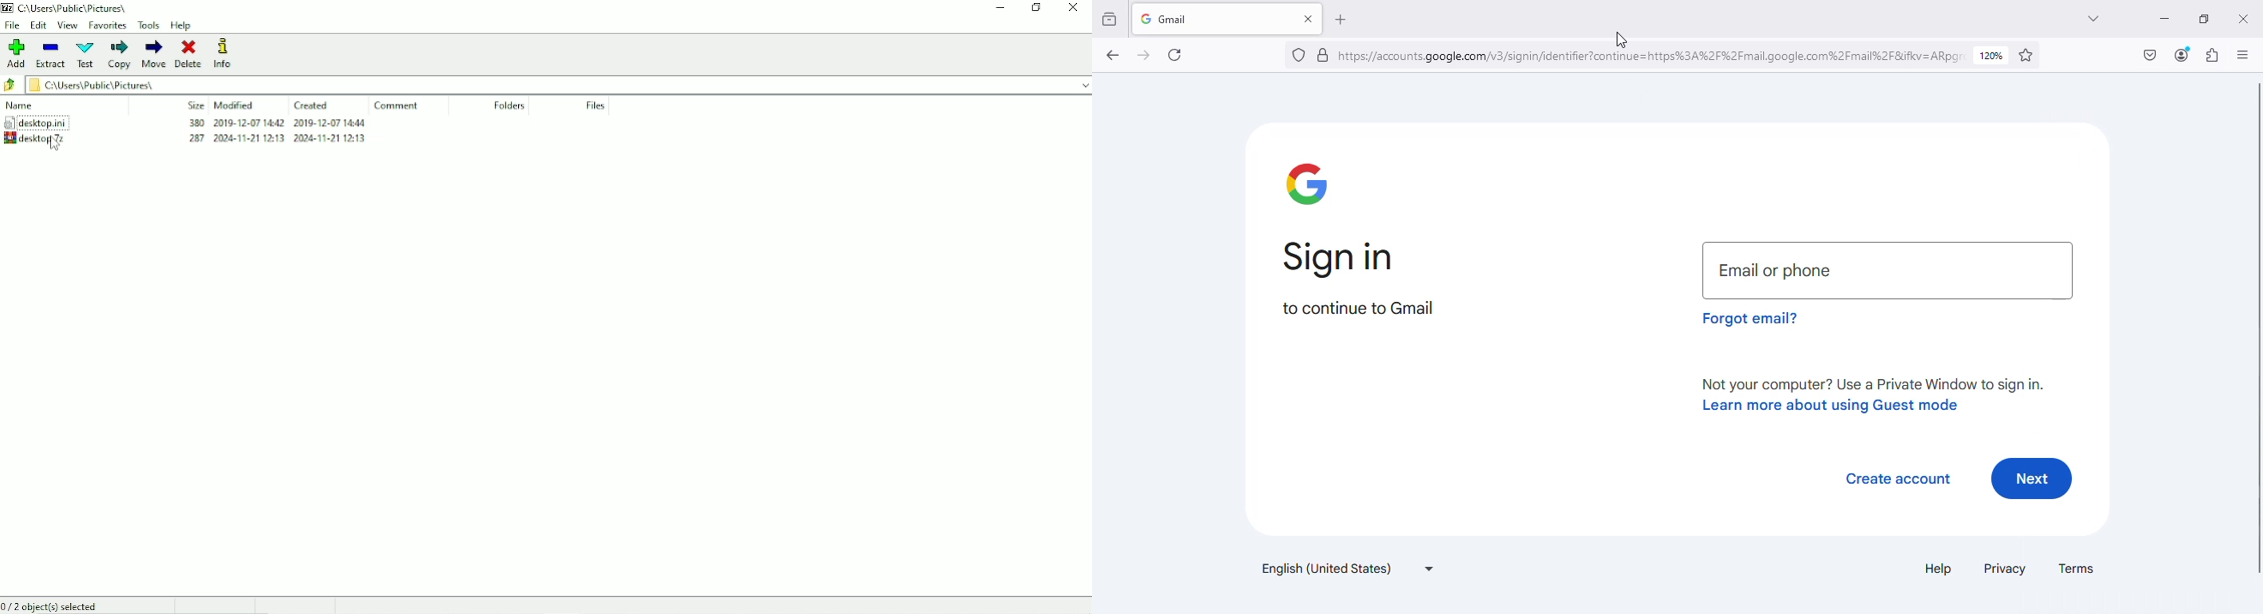 Image resolution: width=2268 pixels, height=616 pixels. What do you see at coordinates (2076, 569) in the screenshot?
I see `terms` at bounding box center [2076, 569].